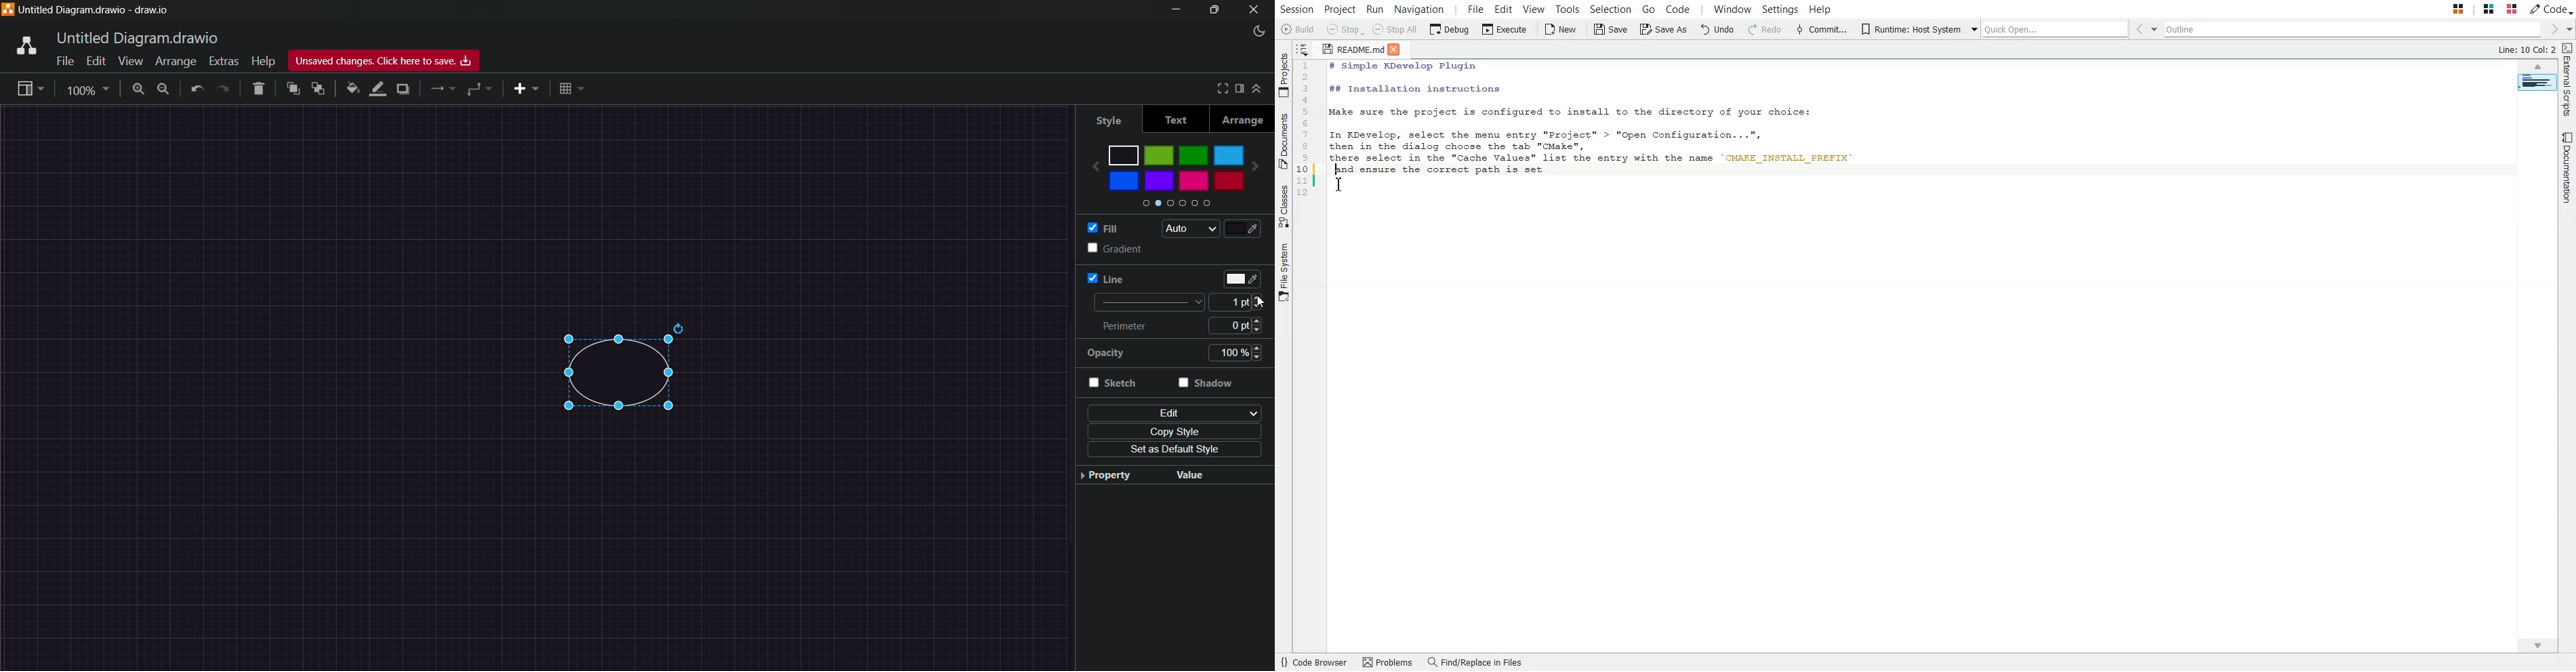 This screenshot has width=2576, height=672. I want to click on draw.io logo, so click(21, 47).